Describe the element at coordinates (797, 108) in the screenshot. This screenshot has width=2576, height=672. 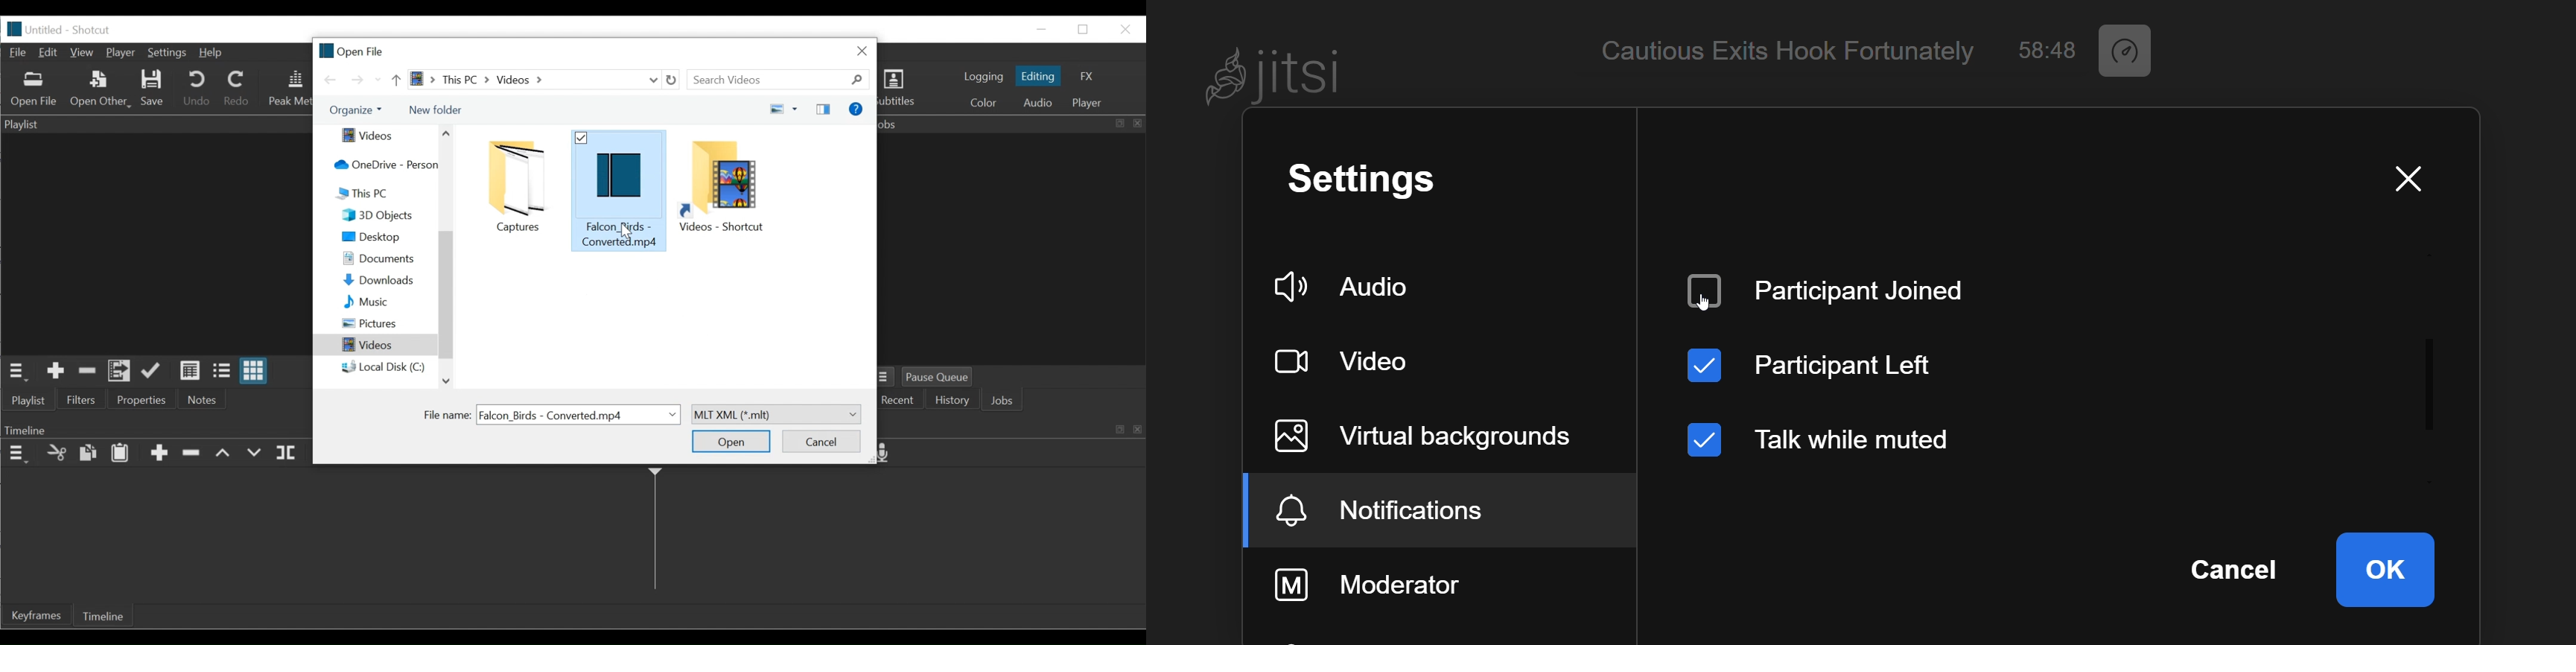
I see `more options` at that location.